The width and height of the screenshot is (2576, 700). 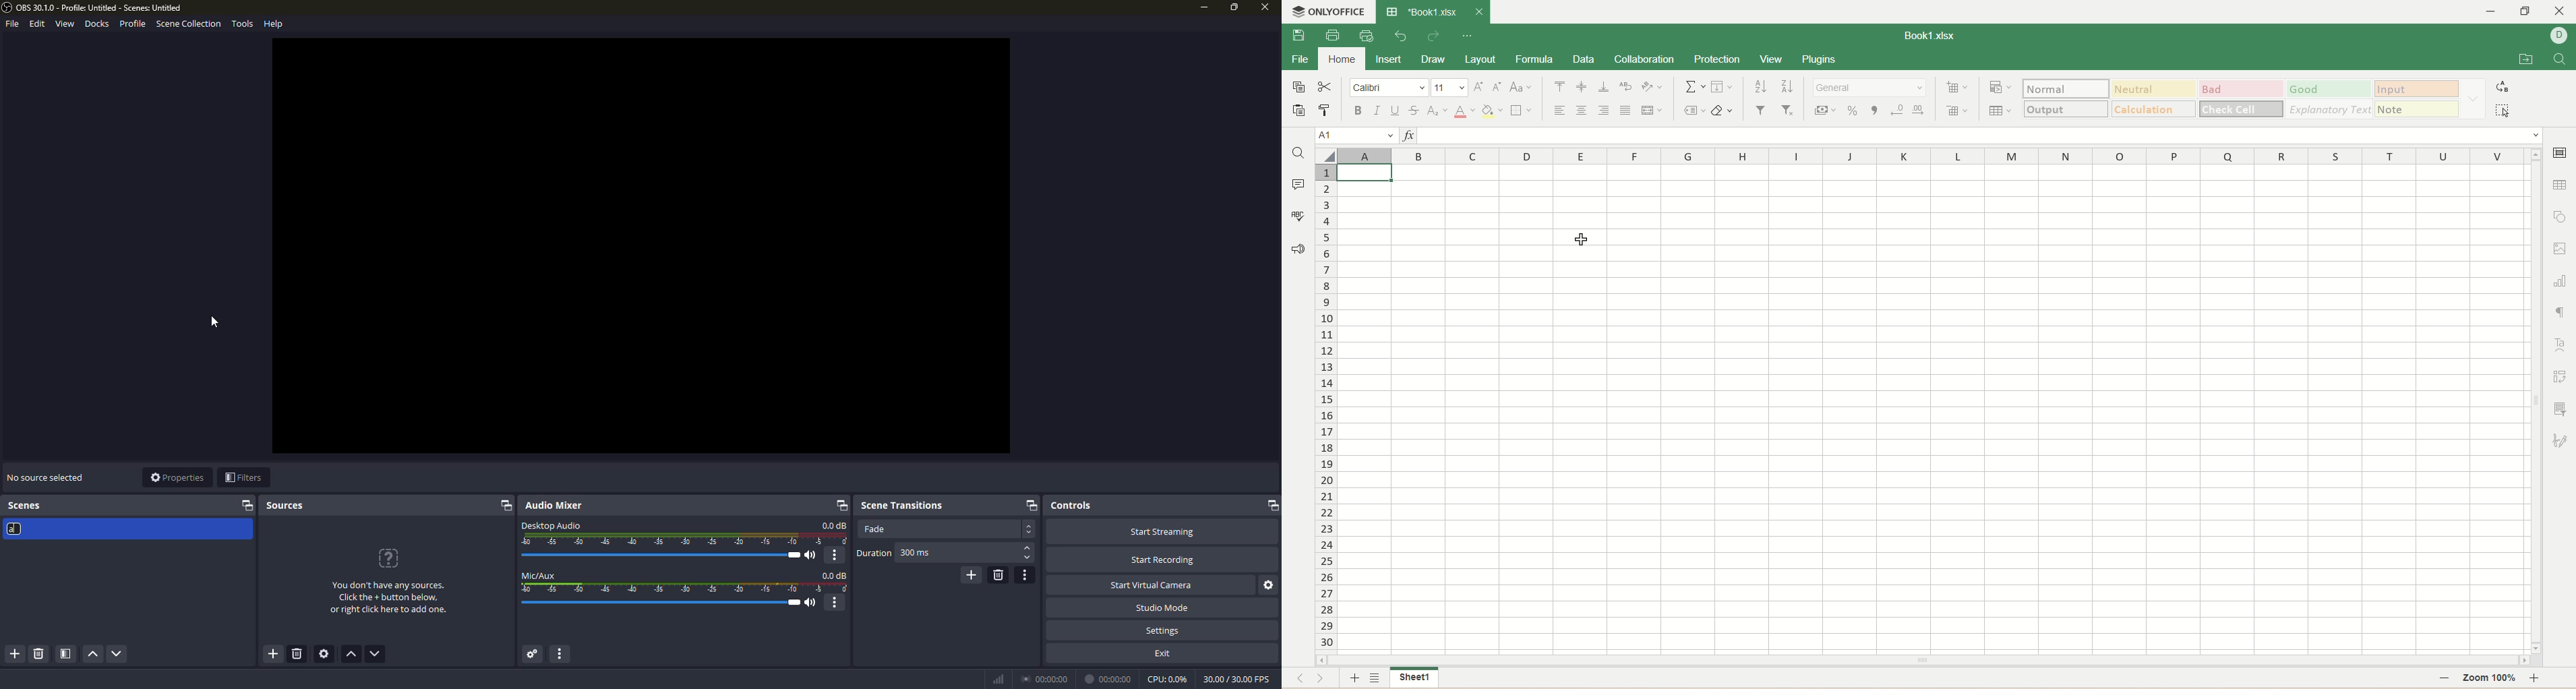 I want to click on controls, so click(x=1072, y=505).